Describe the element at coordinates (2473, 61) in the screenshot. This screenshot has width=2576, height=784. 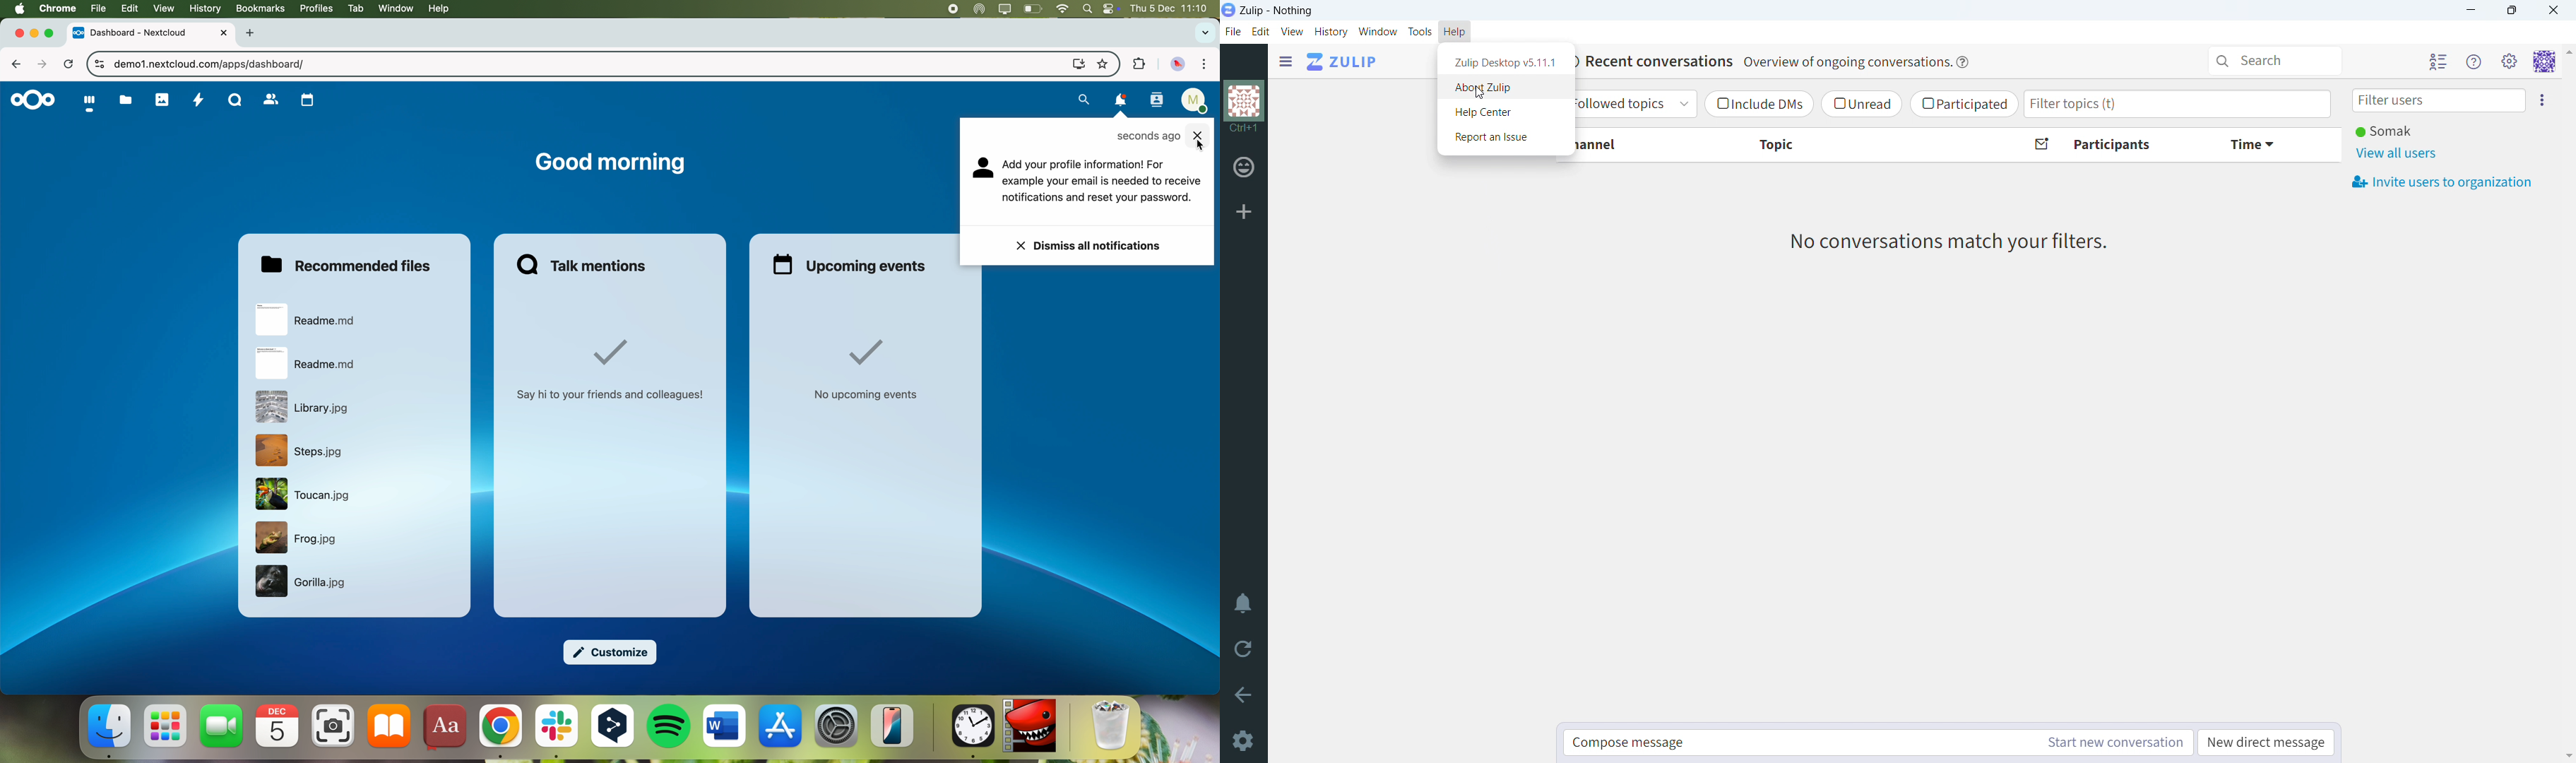
I see `help menu` at that location.